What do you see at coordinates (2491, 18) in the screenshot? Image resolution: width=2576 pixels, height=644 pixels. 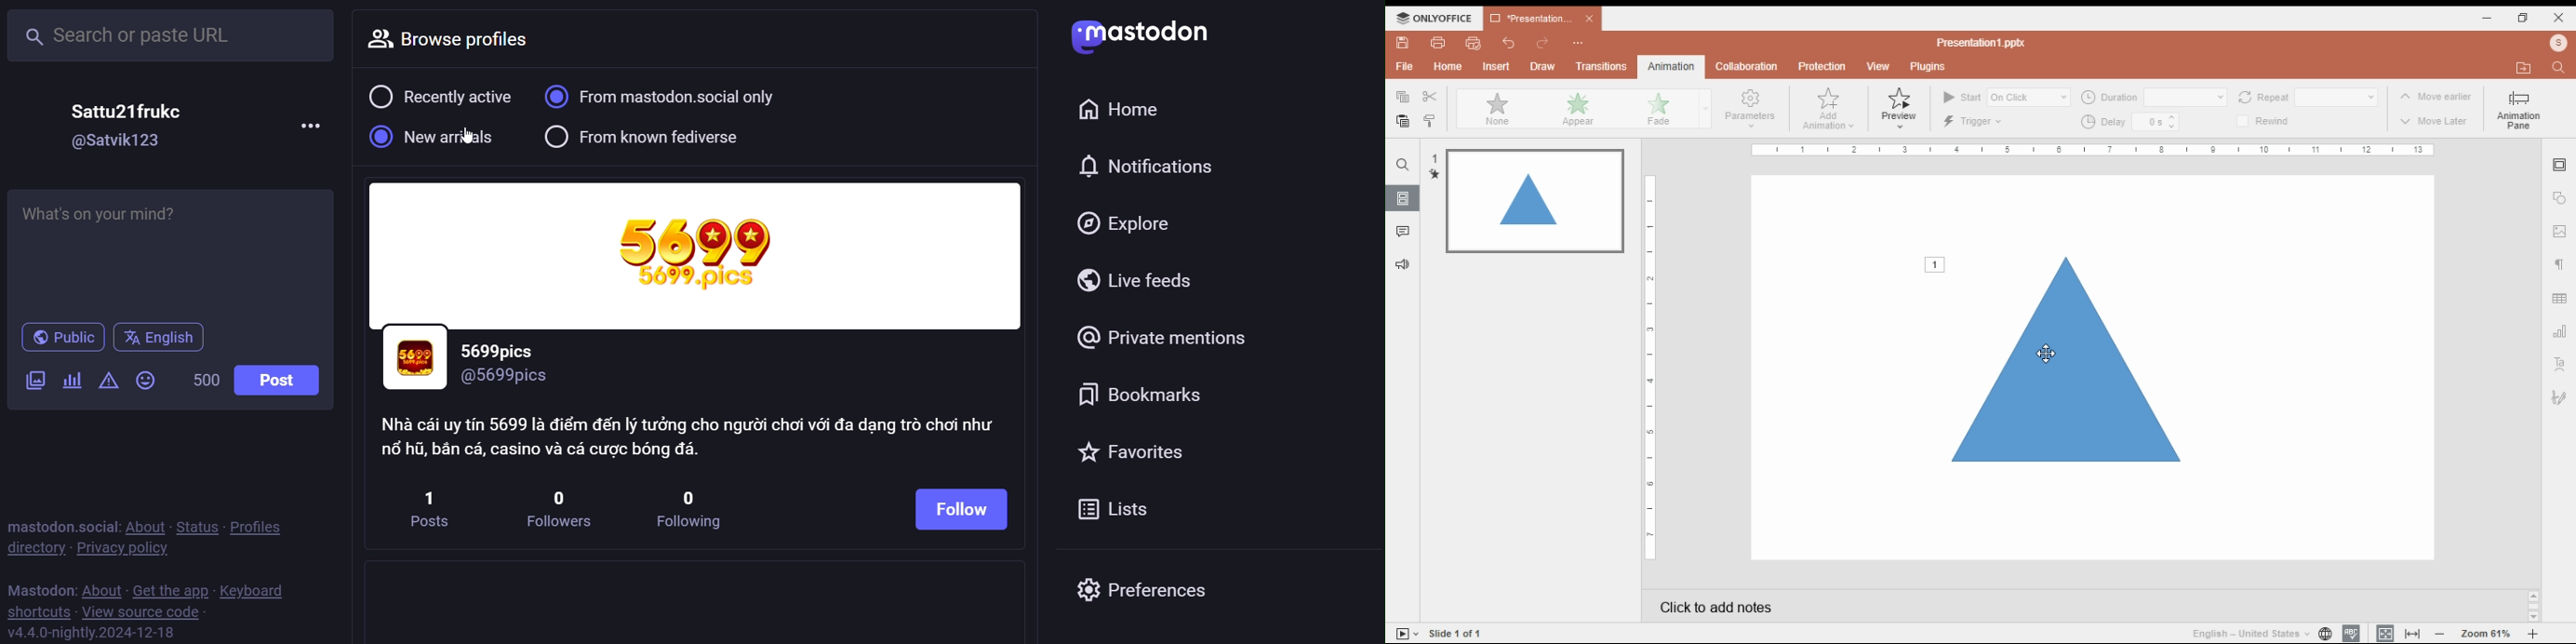 I see `minimize` at bounding box center [2491, 18].